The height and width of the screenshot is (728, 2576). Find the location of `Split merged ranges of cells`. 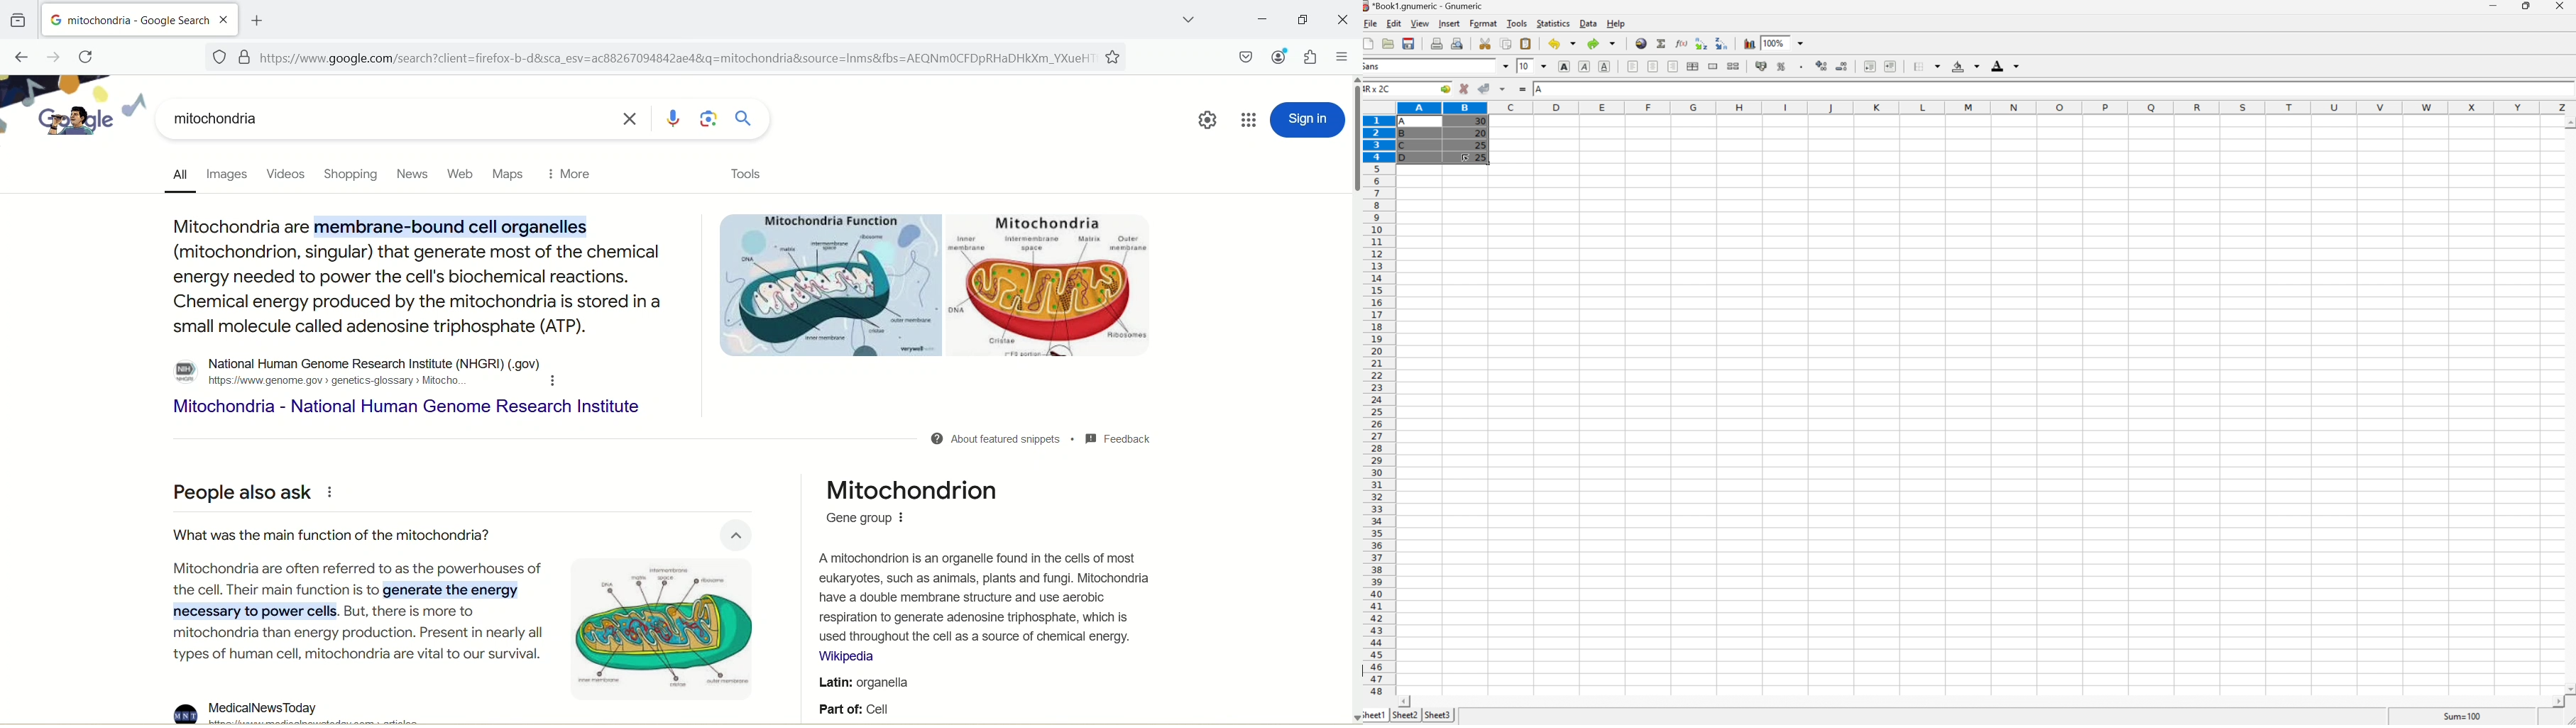

Split merged ranges of cells is located at coordinates (1732, 66).